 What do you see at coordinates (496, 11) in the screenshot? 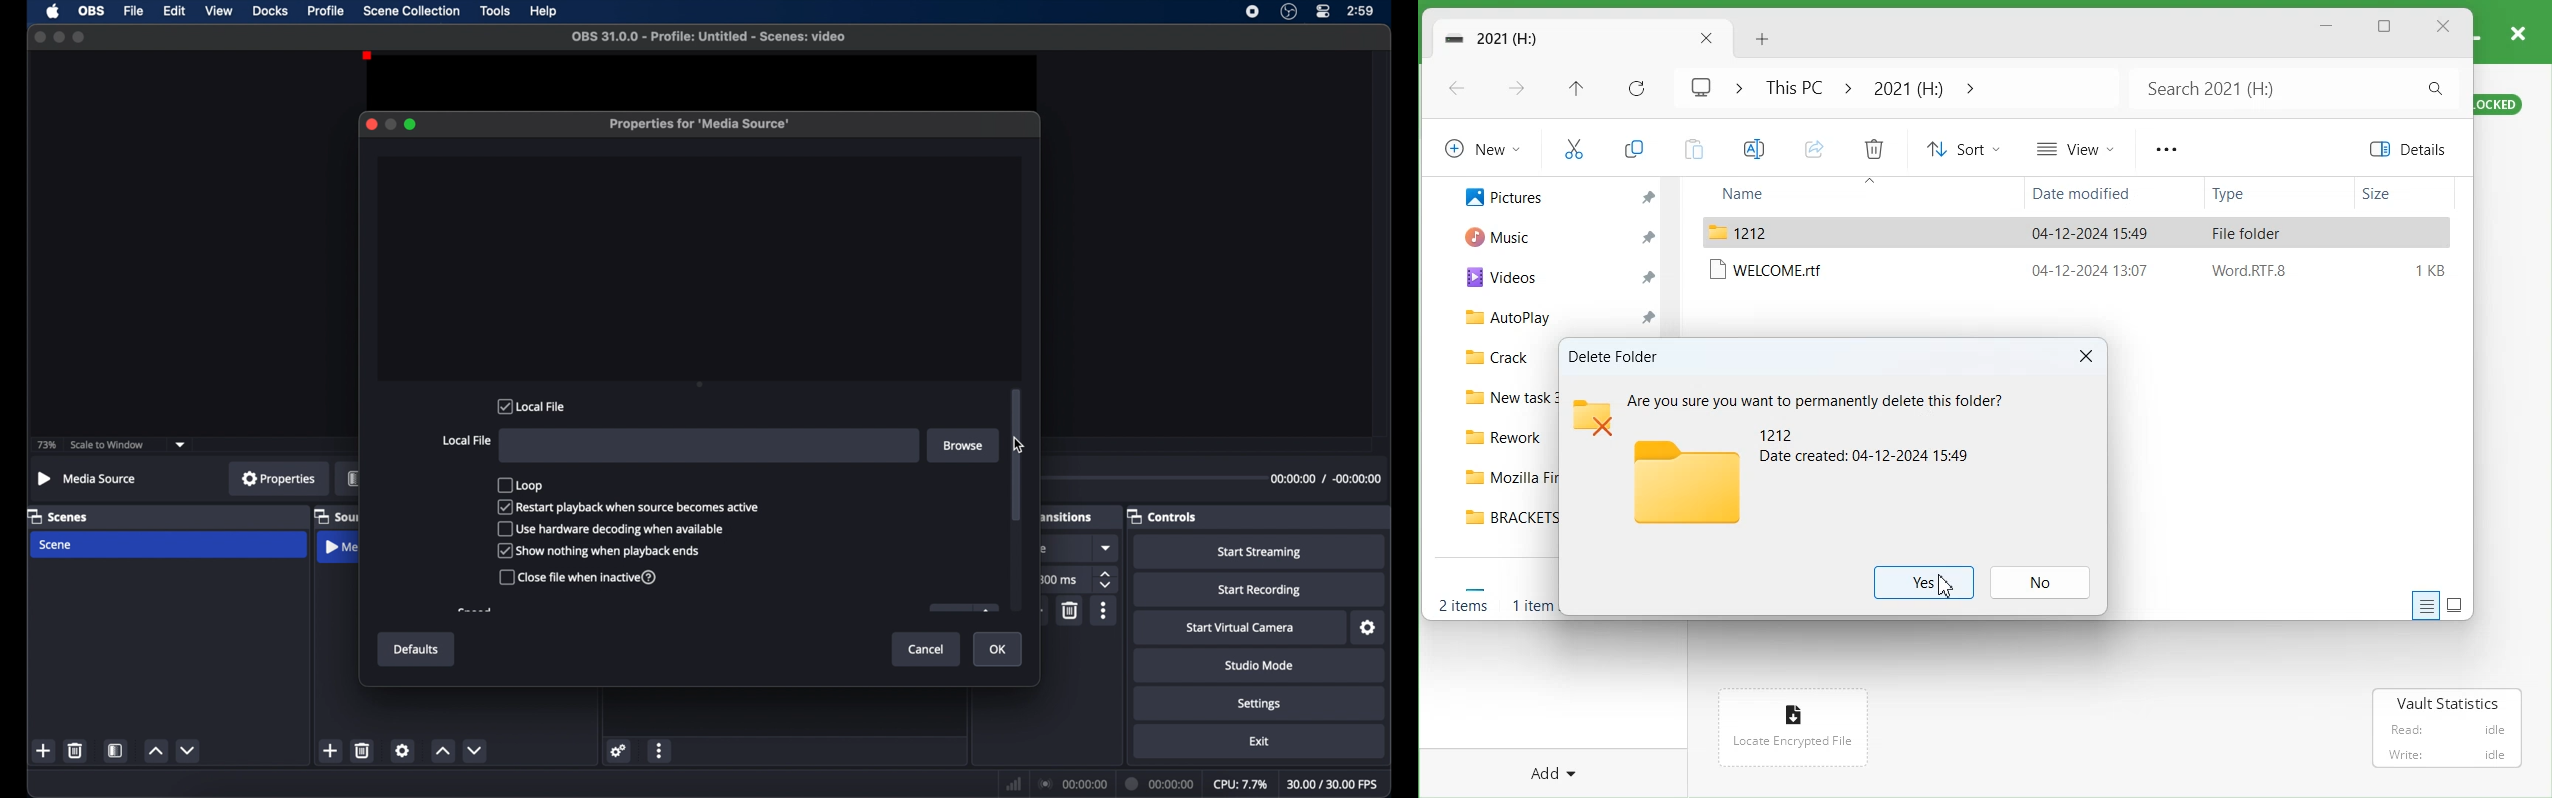
I see `tools` at bounding box center [496, 11].